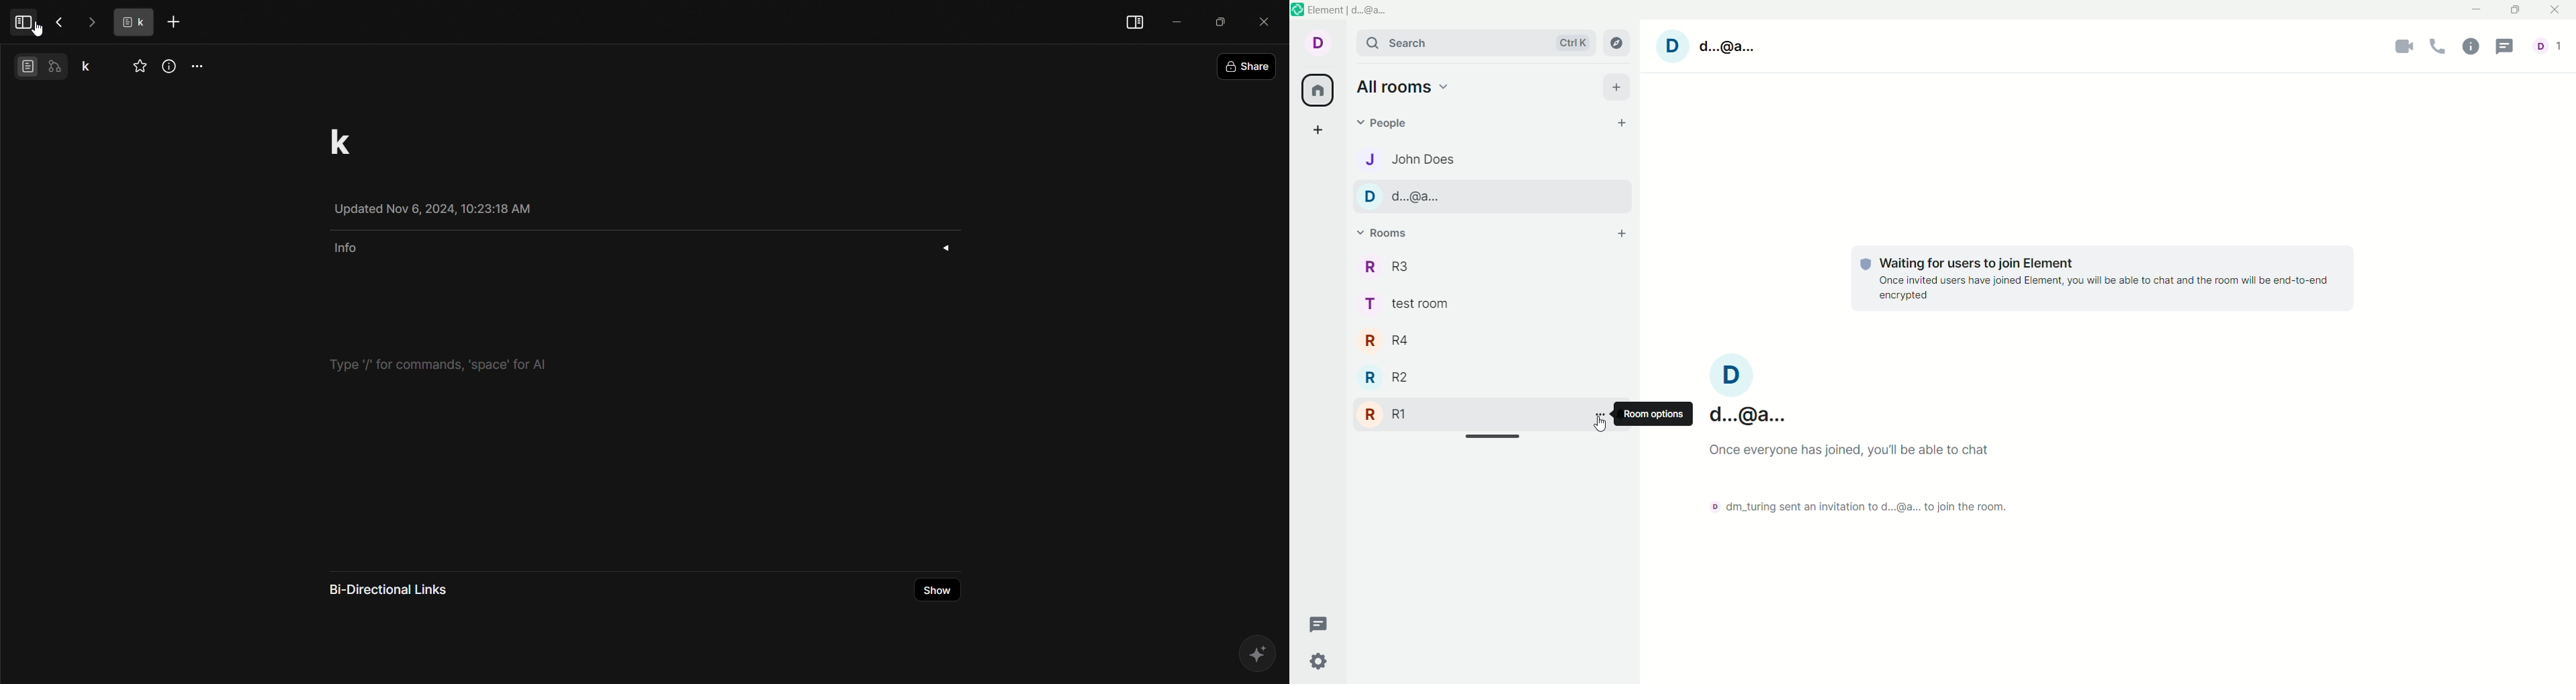 The image size is (2576, 700). Describe the element at coordinates (337, 139) in the screenshot. I see `project title` at that location.